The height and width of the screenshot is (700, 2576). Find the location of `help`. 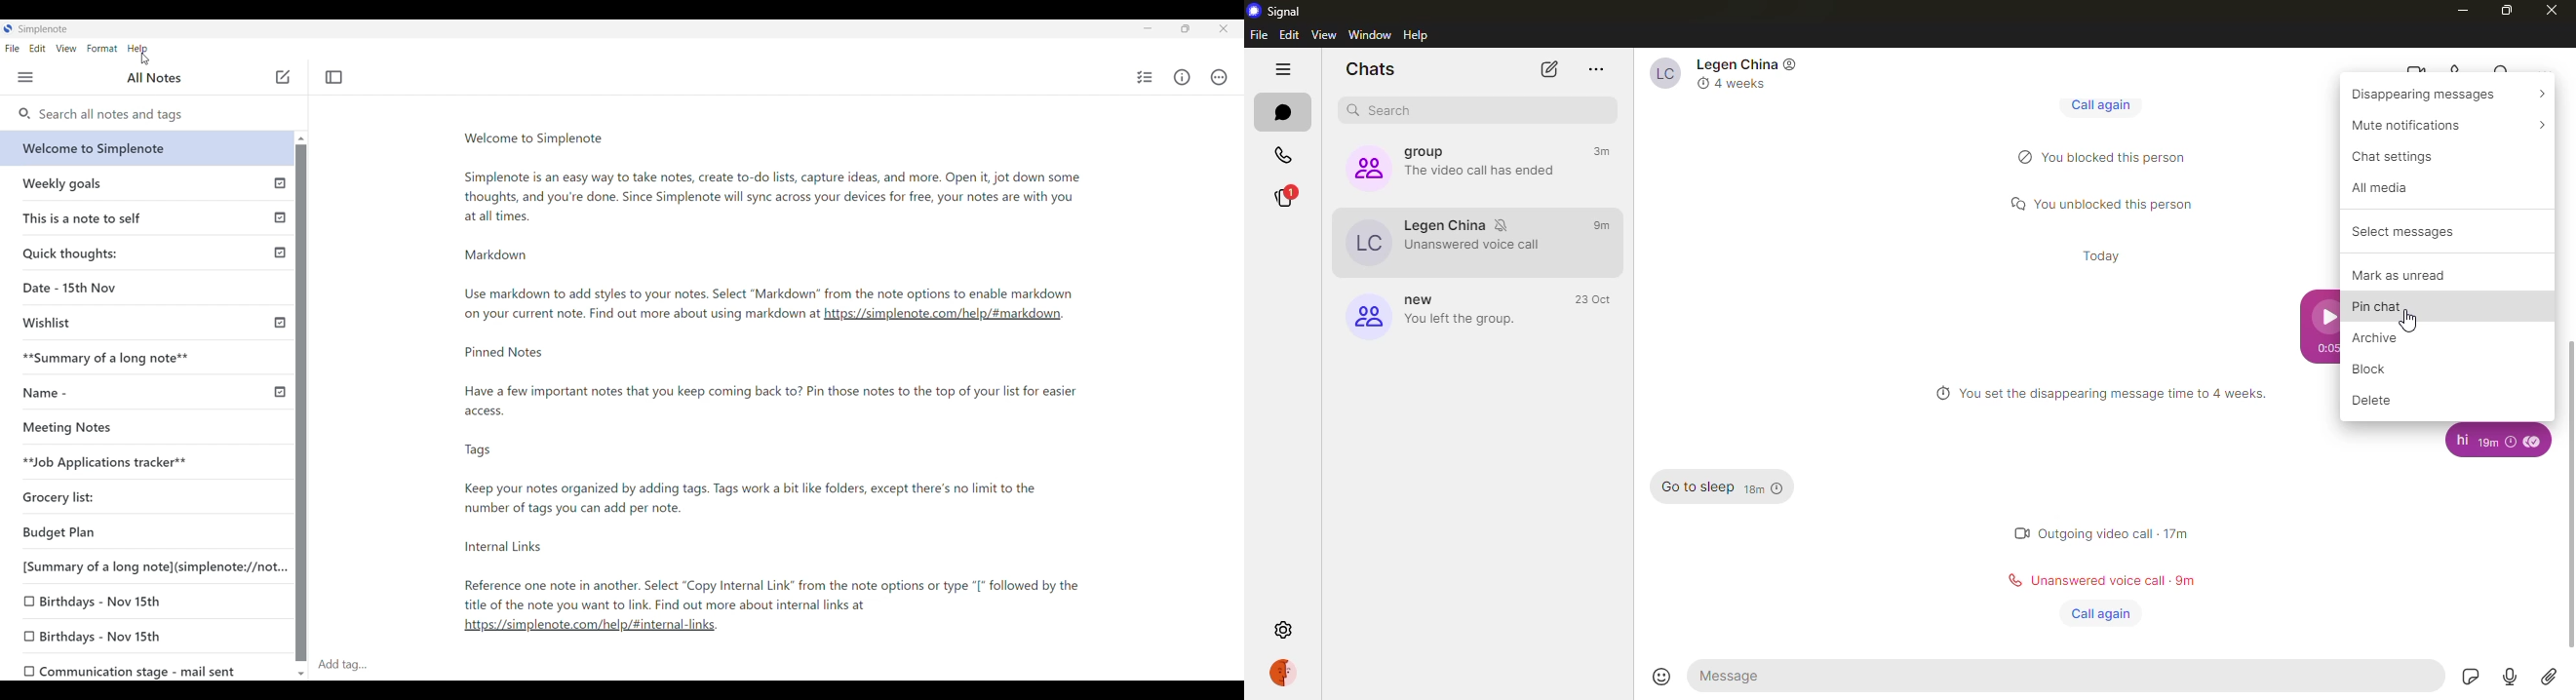

help is located at coordinates (1417, 35).